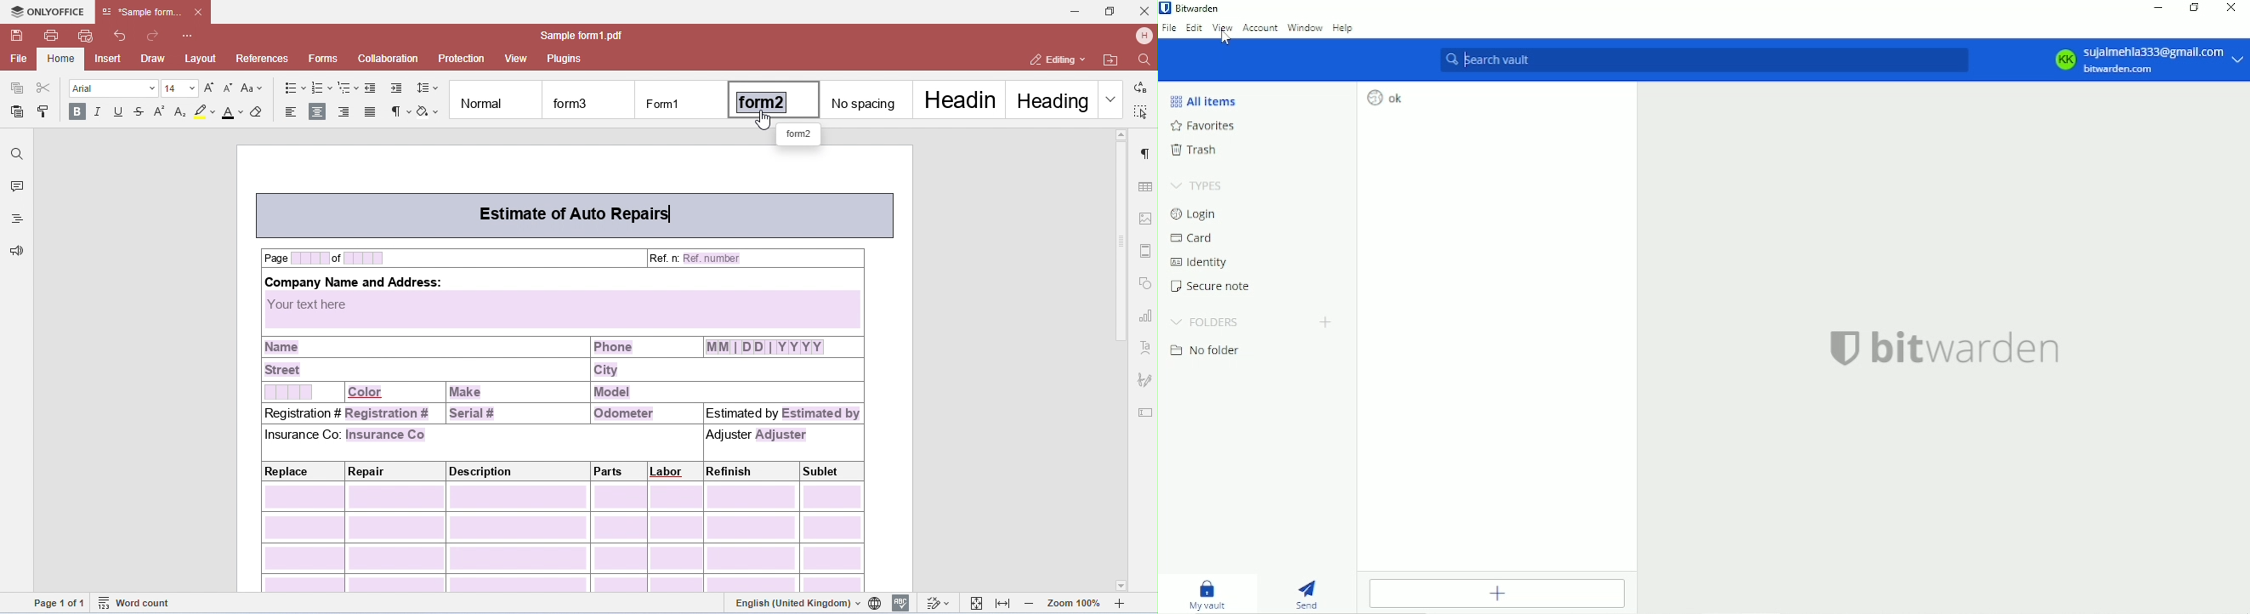  I want to click on Close, so click(2230, 8).